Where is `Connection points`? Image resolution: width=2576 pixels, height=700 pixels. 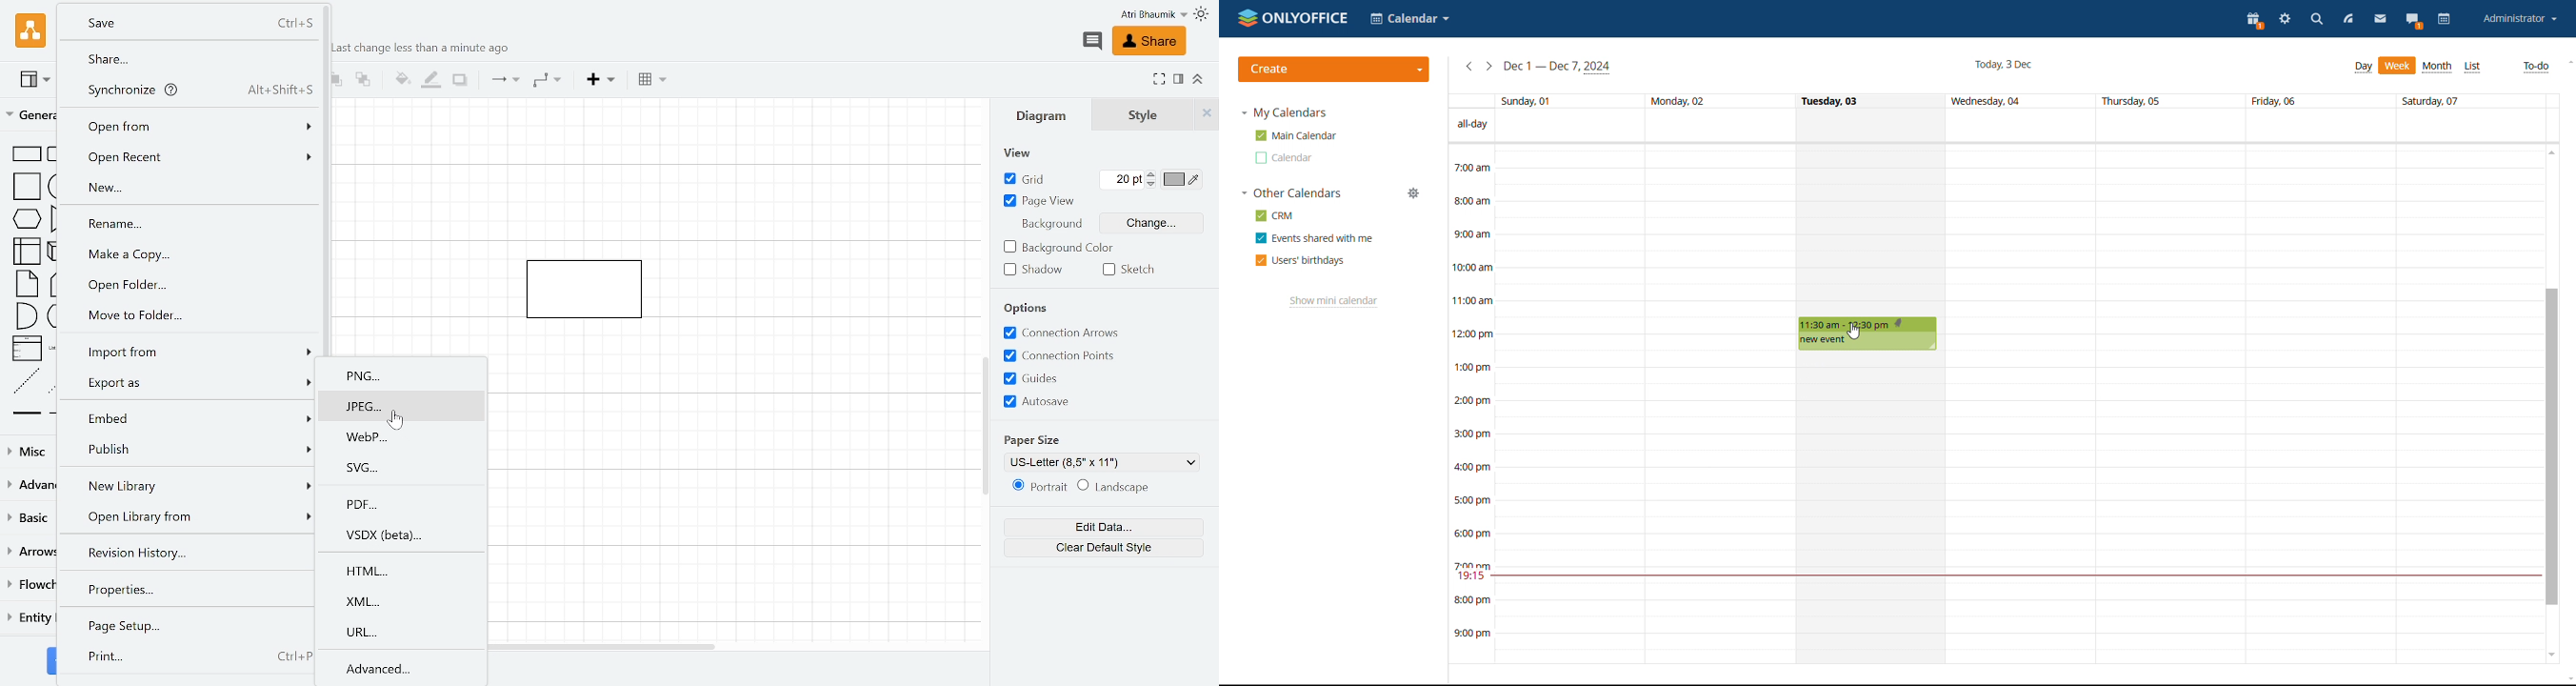 Connection points is located at coordinates (1072, 356).